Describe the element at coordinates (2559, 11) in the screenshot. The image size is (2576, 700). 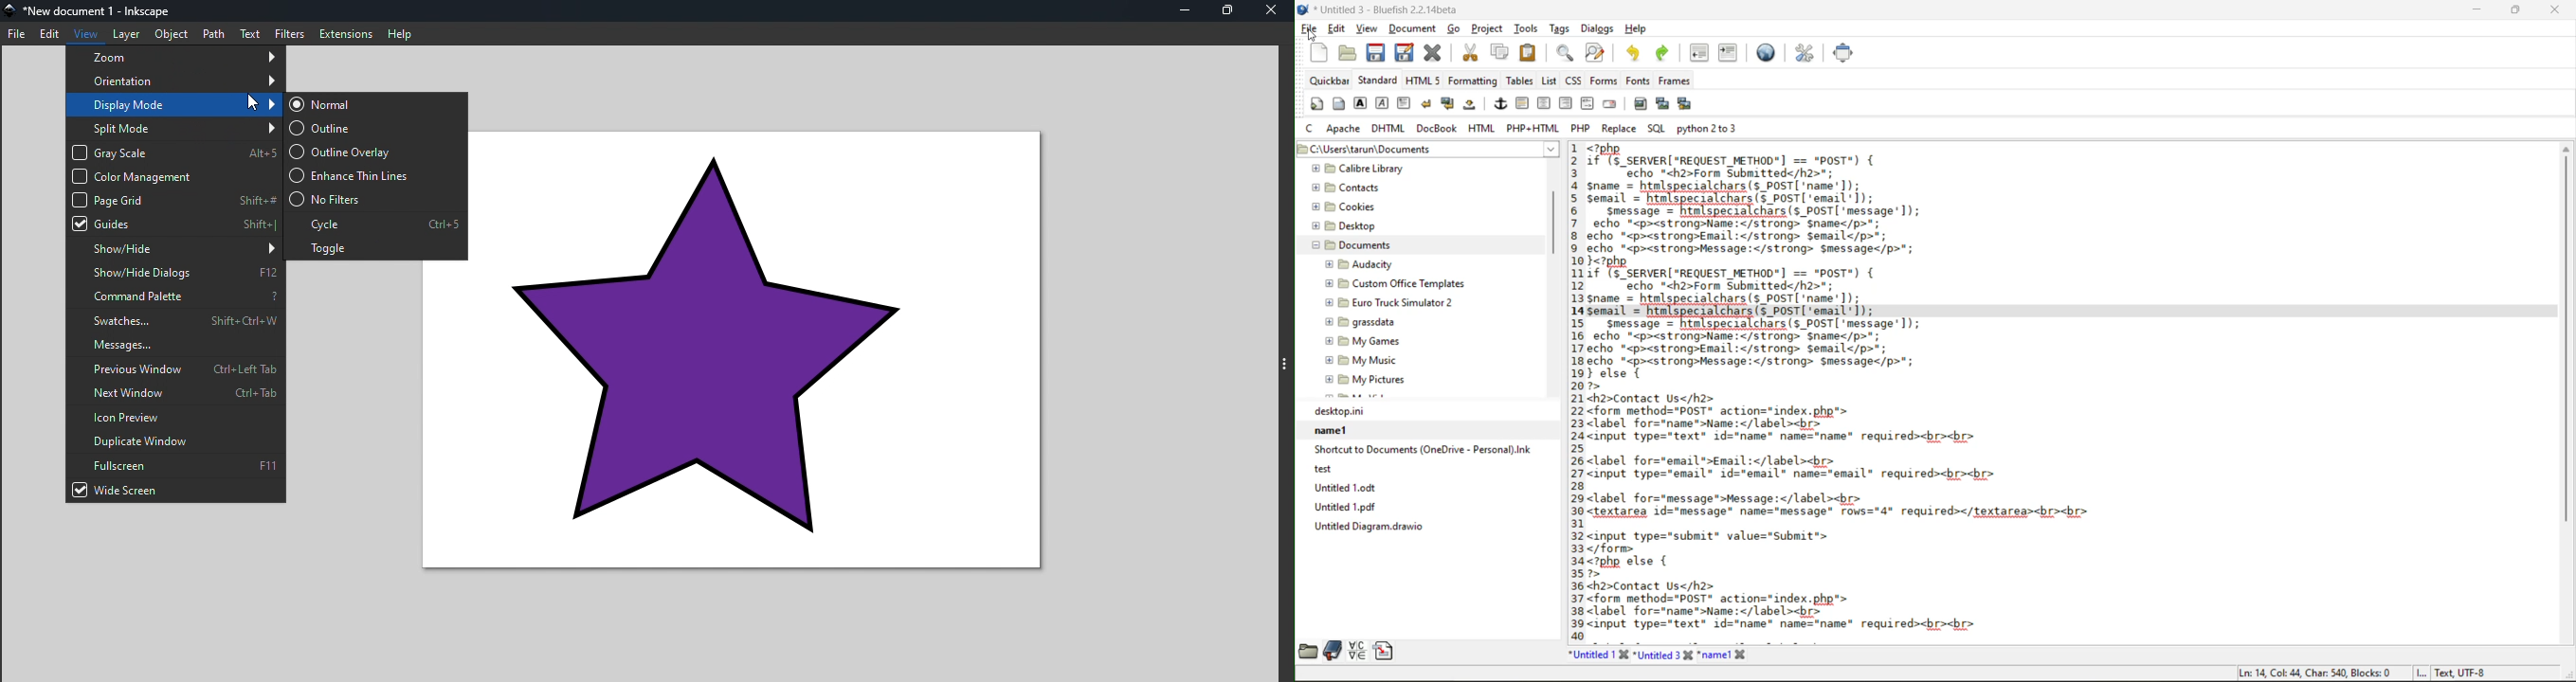
I see `close` at that location.